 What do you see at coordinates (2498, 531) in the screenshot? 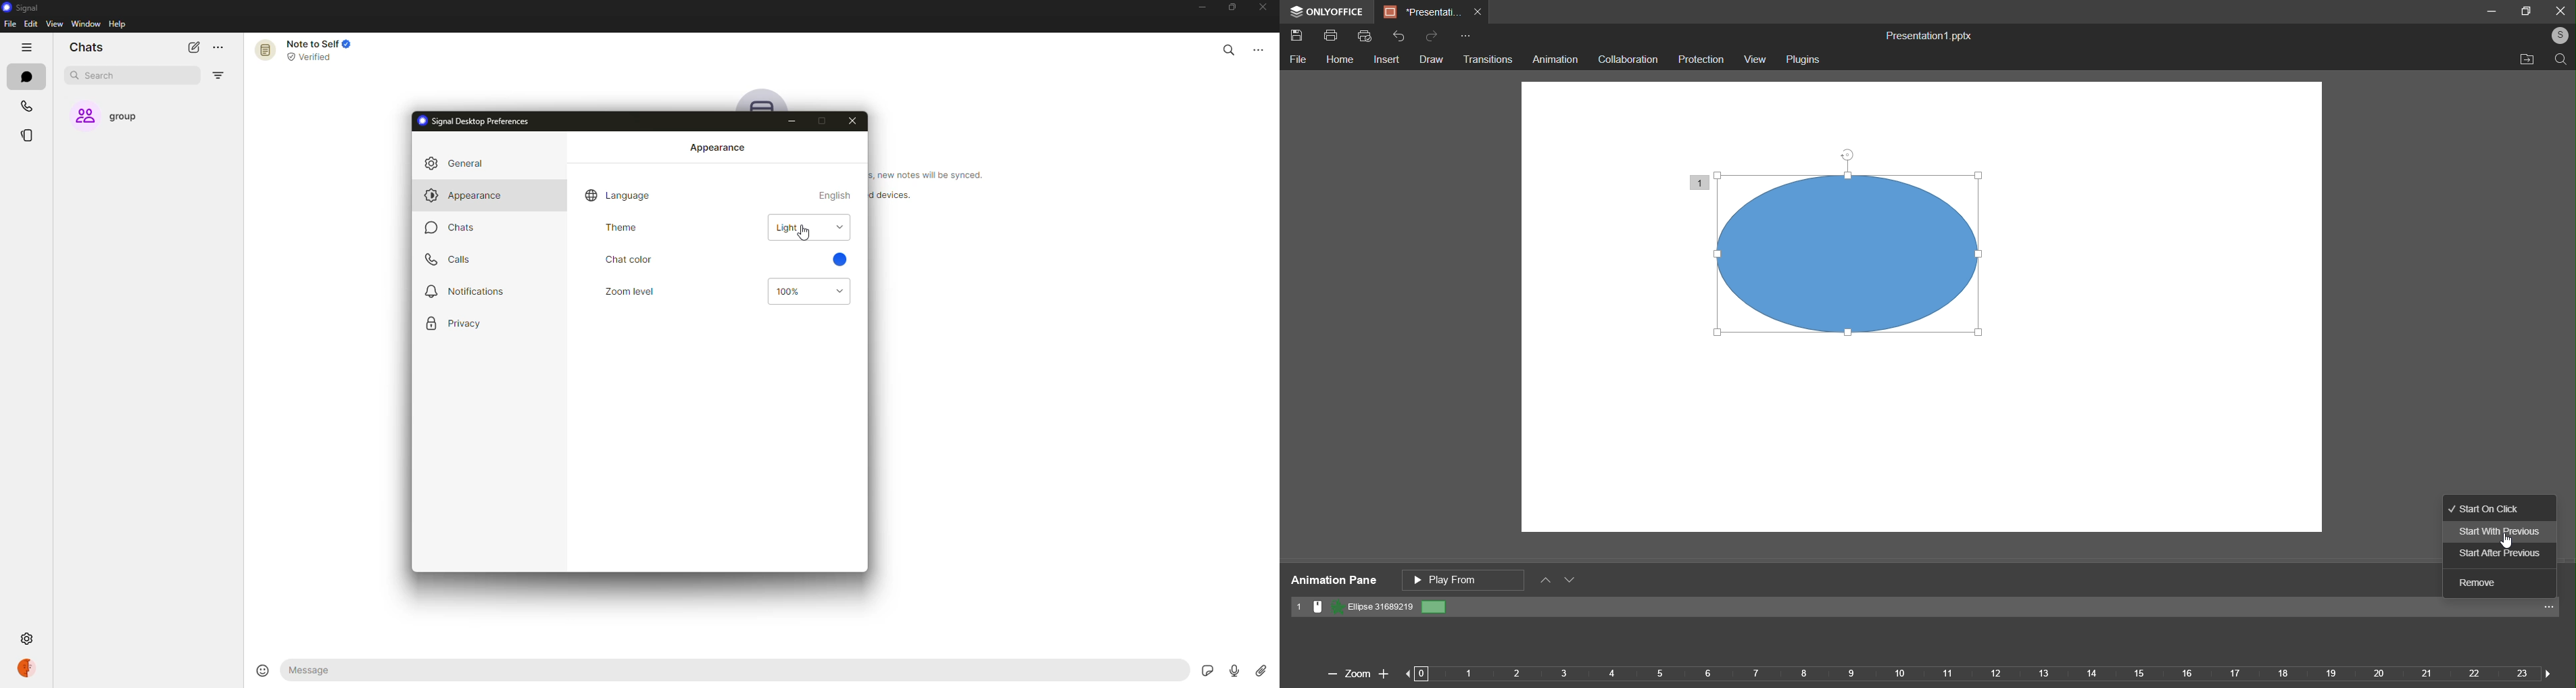
I see `Start with previous` at bounding box center [2498, 531].